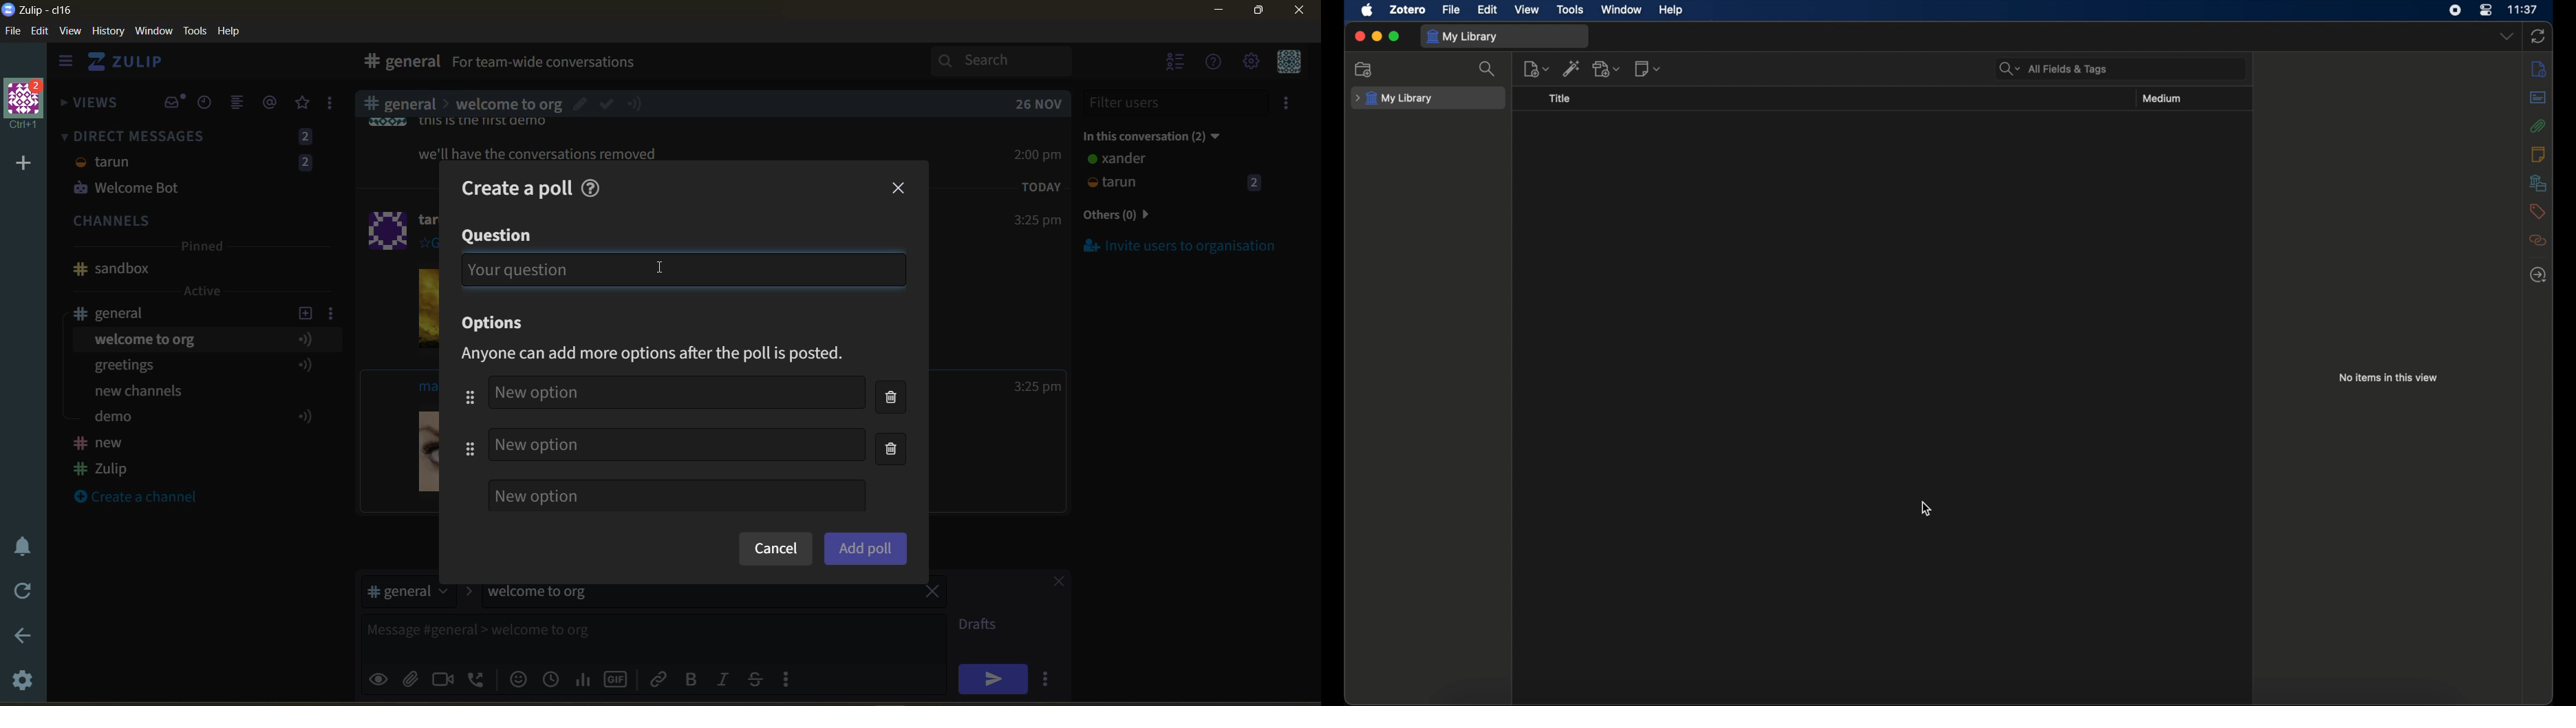 The width and height of the screenshot is (2576, 728). What do you see at coordinates (2537, 274) in the screenshot?
I see `locate` at bounding box center [2537, 274].